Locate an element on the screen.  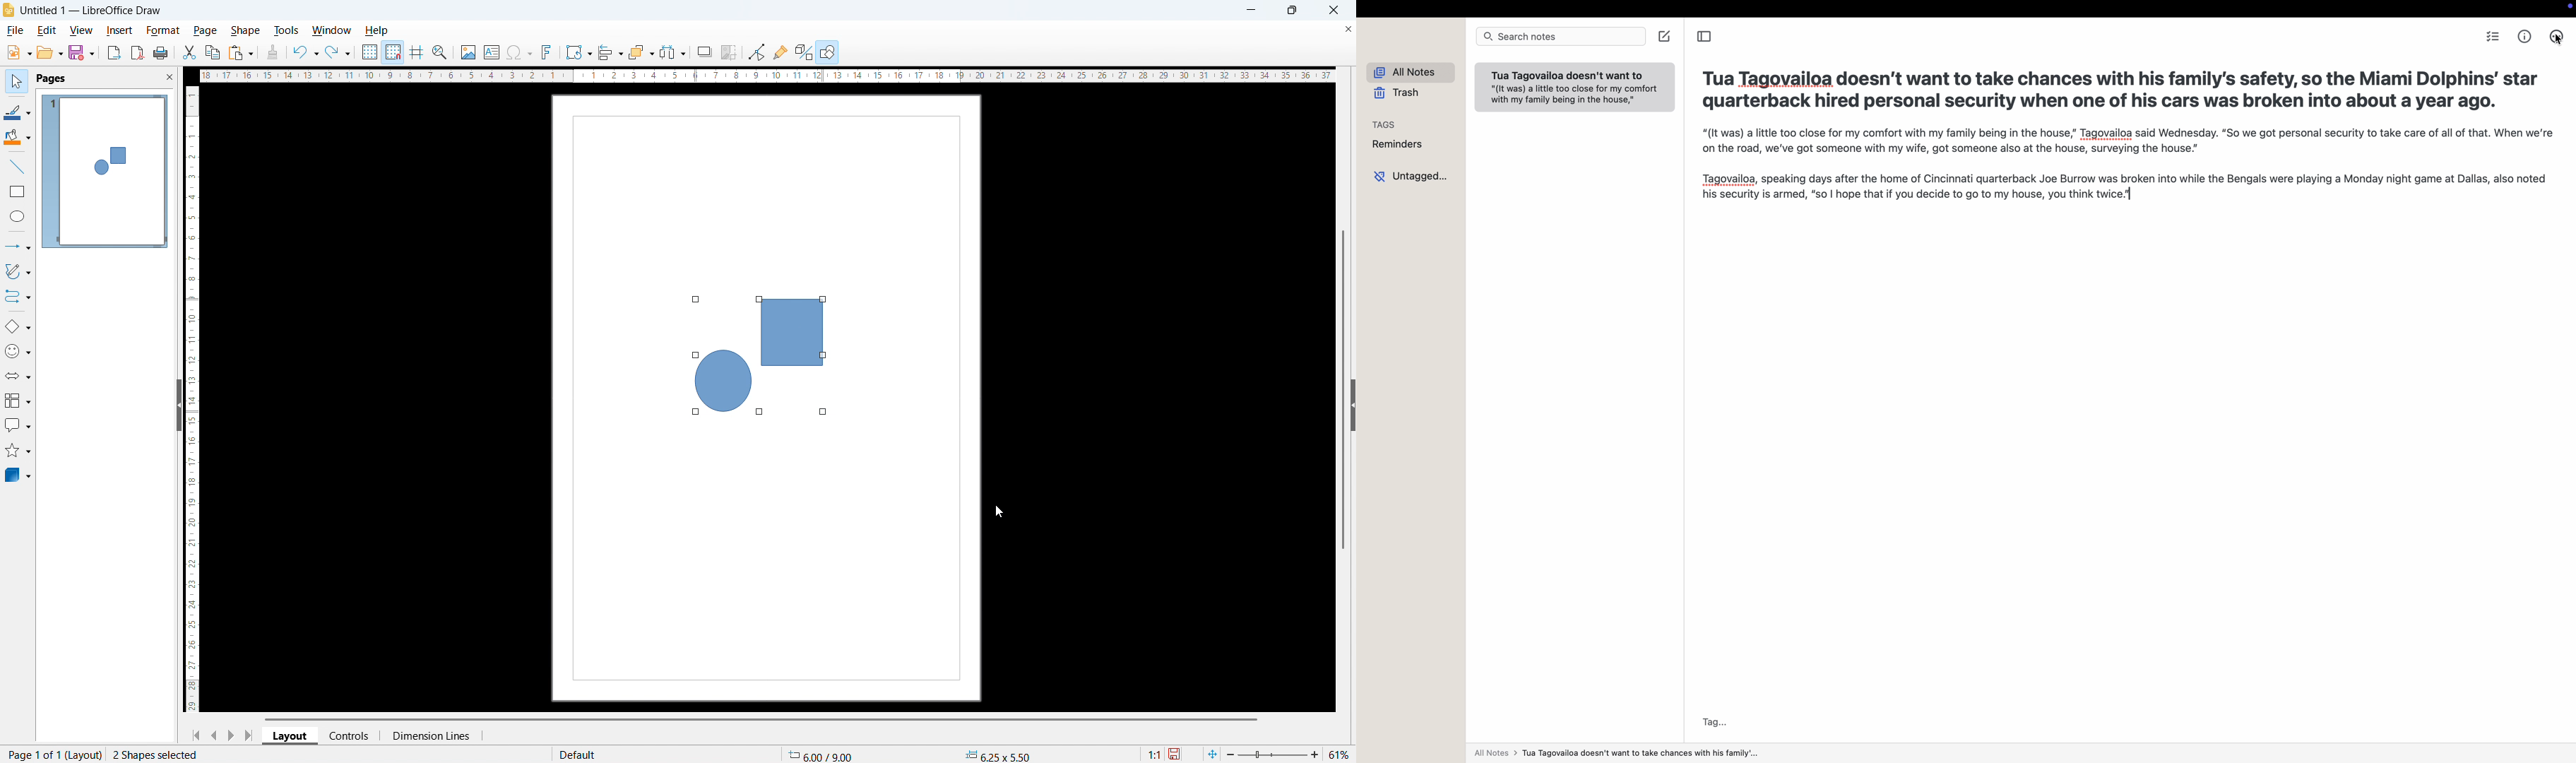
new is located at coordinates (20, 52).